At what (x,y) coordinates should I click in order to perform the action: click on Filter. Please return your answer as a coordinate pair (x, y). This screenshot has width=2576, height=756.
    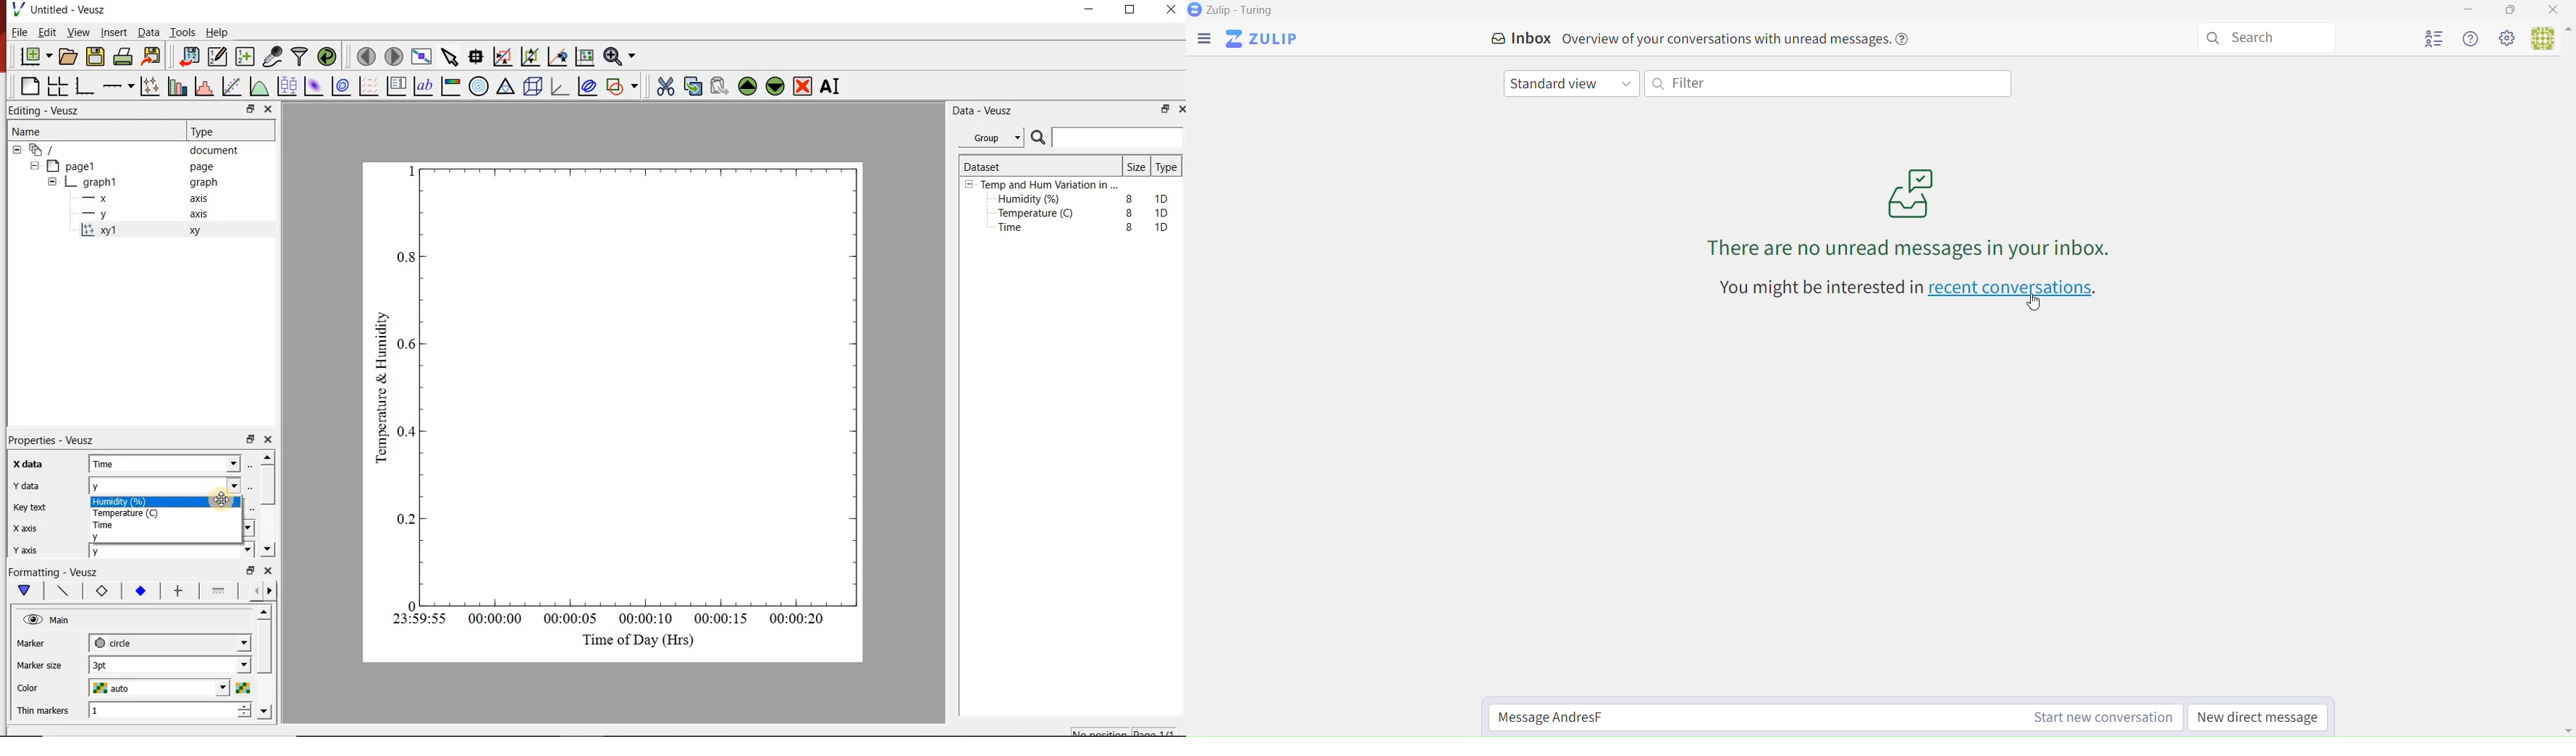
    Looking at the image, I should click on (1830, 84).